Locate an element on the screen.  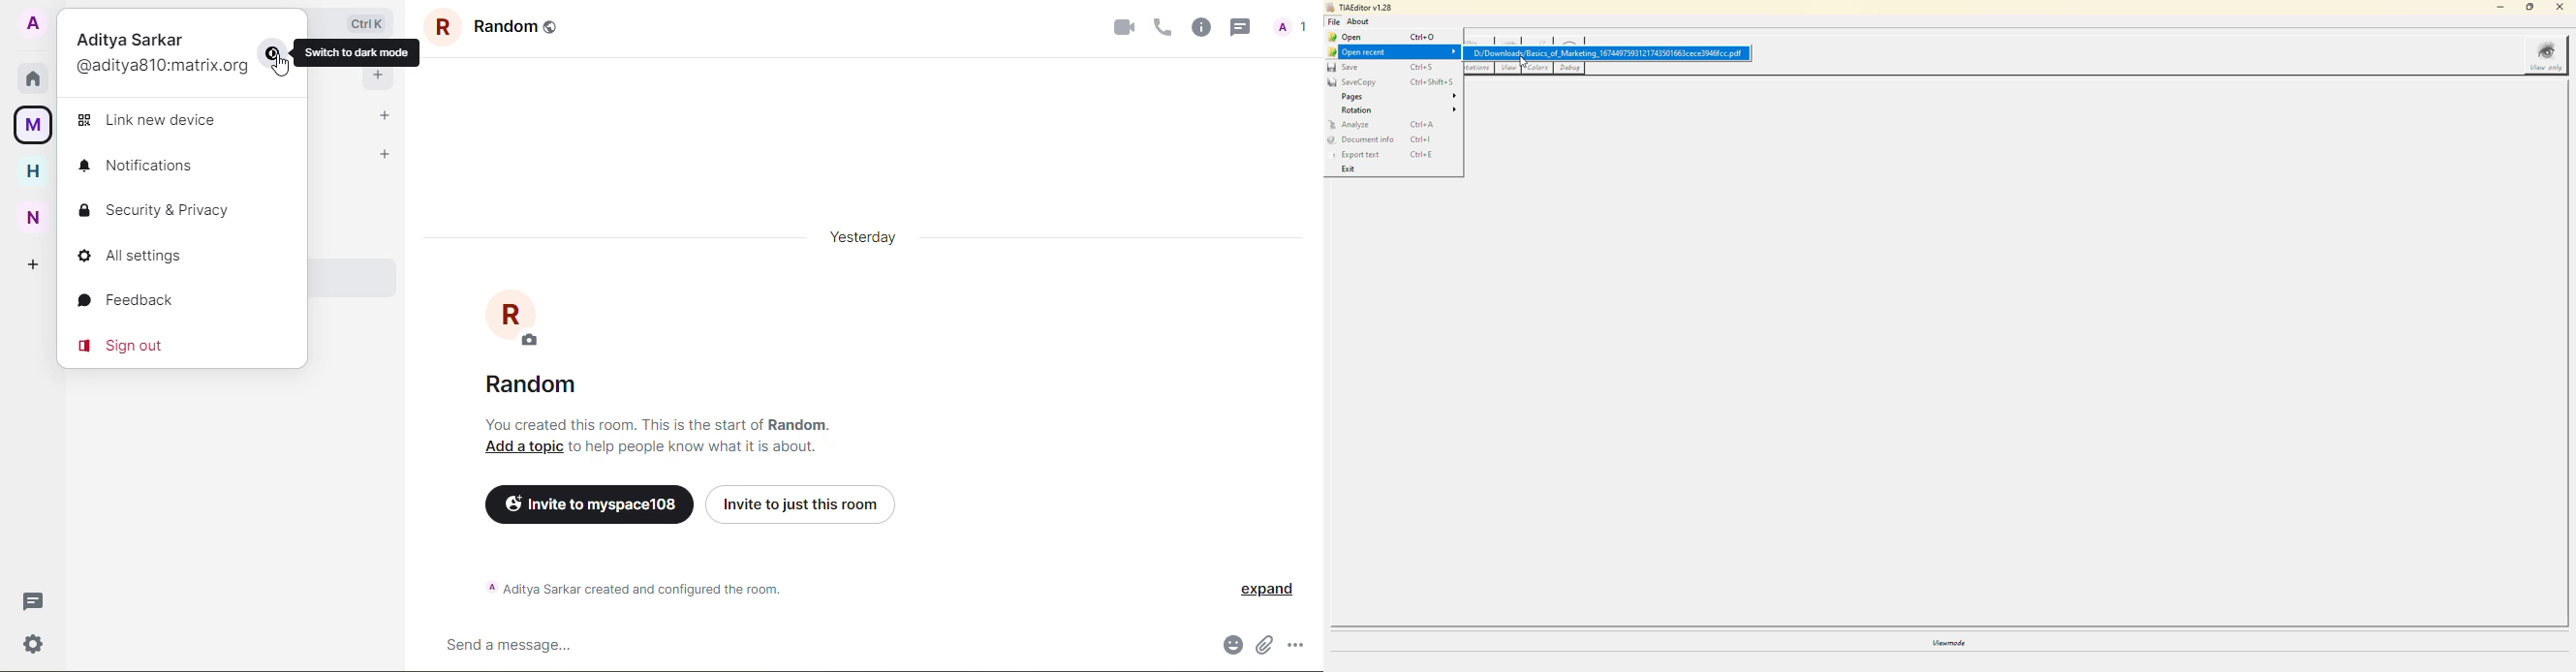
People is located at coordinates (1290, 27).